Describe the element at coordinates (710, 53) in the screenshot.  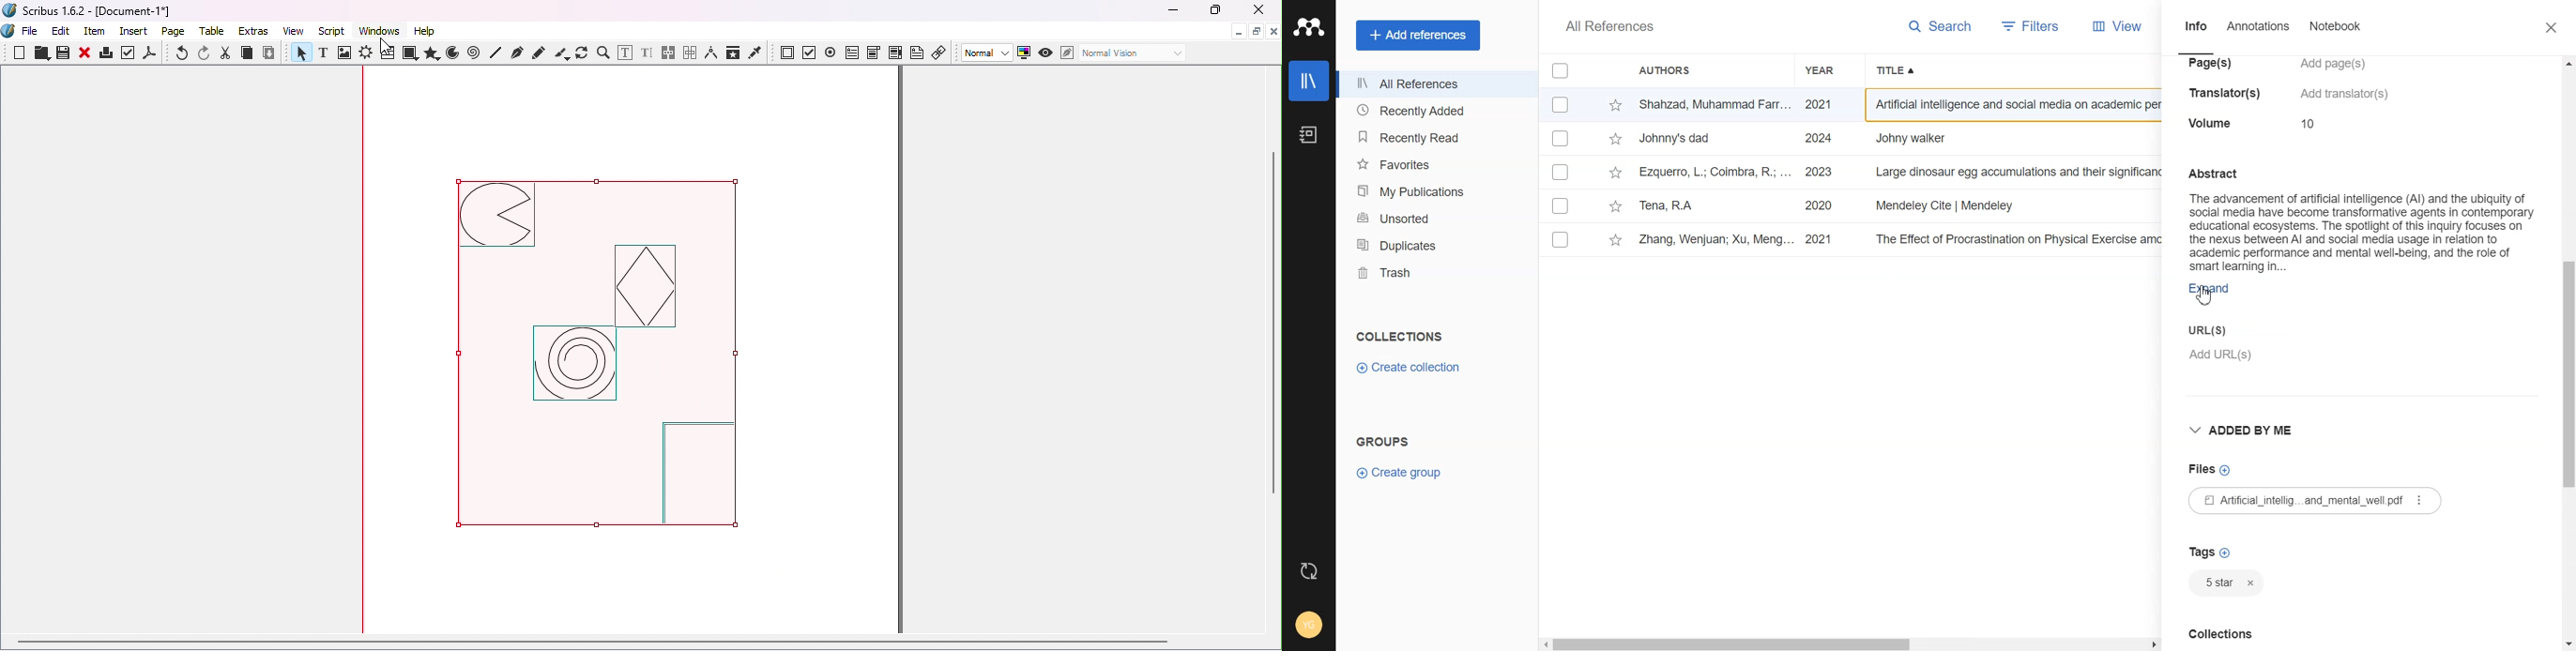
I see `Measurements` at that location.